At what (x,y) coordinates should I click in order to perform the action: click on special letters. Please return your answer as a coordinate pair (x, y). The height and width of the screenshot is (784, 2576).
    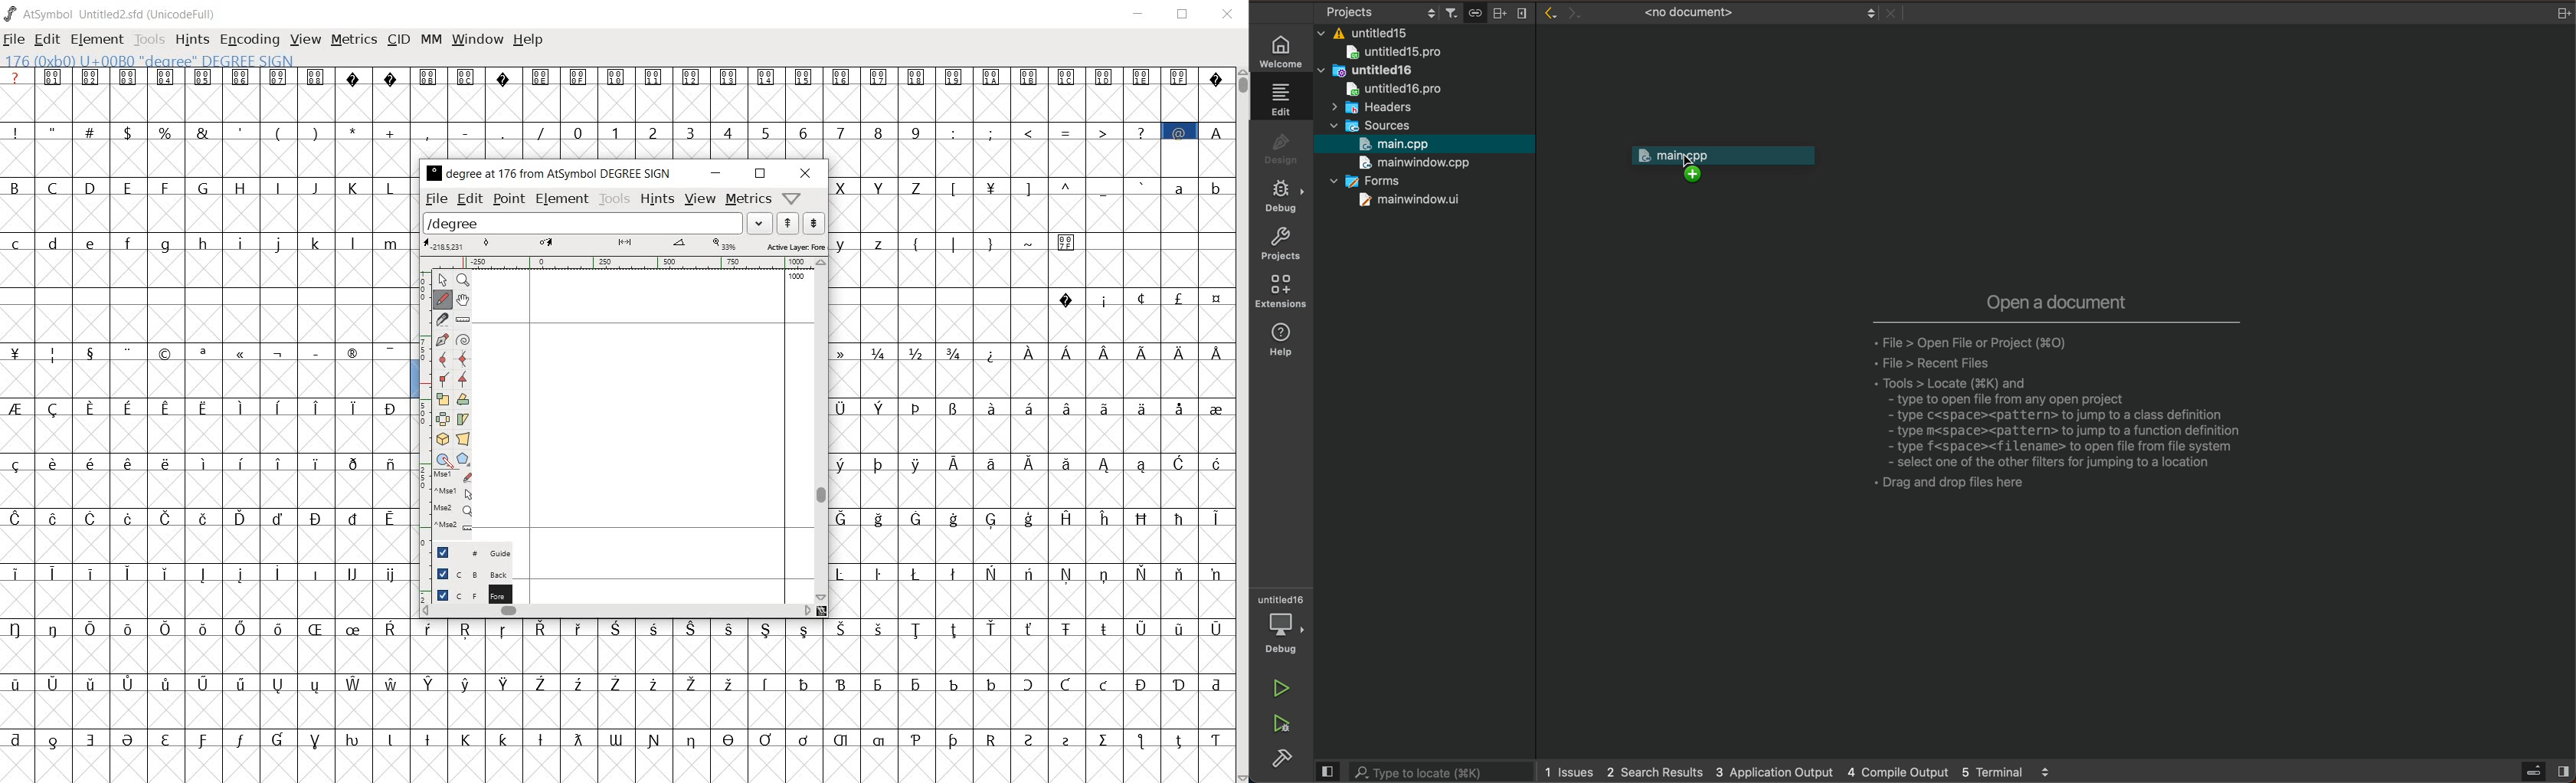
    Looking at the image, I should click on (206, 683).